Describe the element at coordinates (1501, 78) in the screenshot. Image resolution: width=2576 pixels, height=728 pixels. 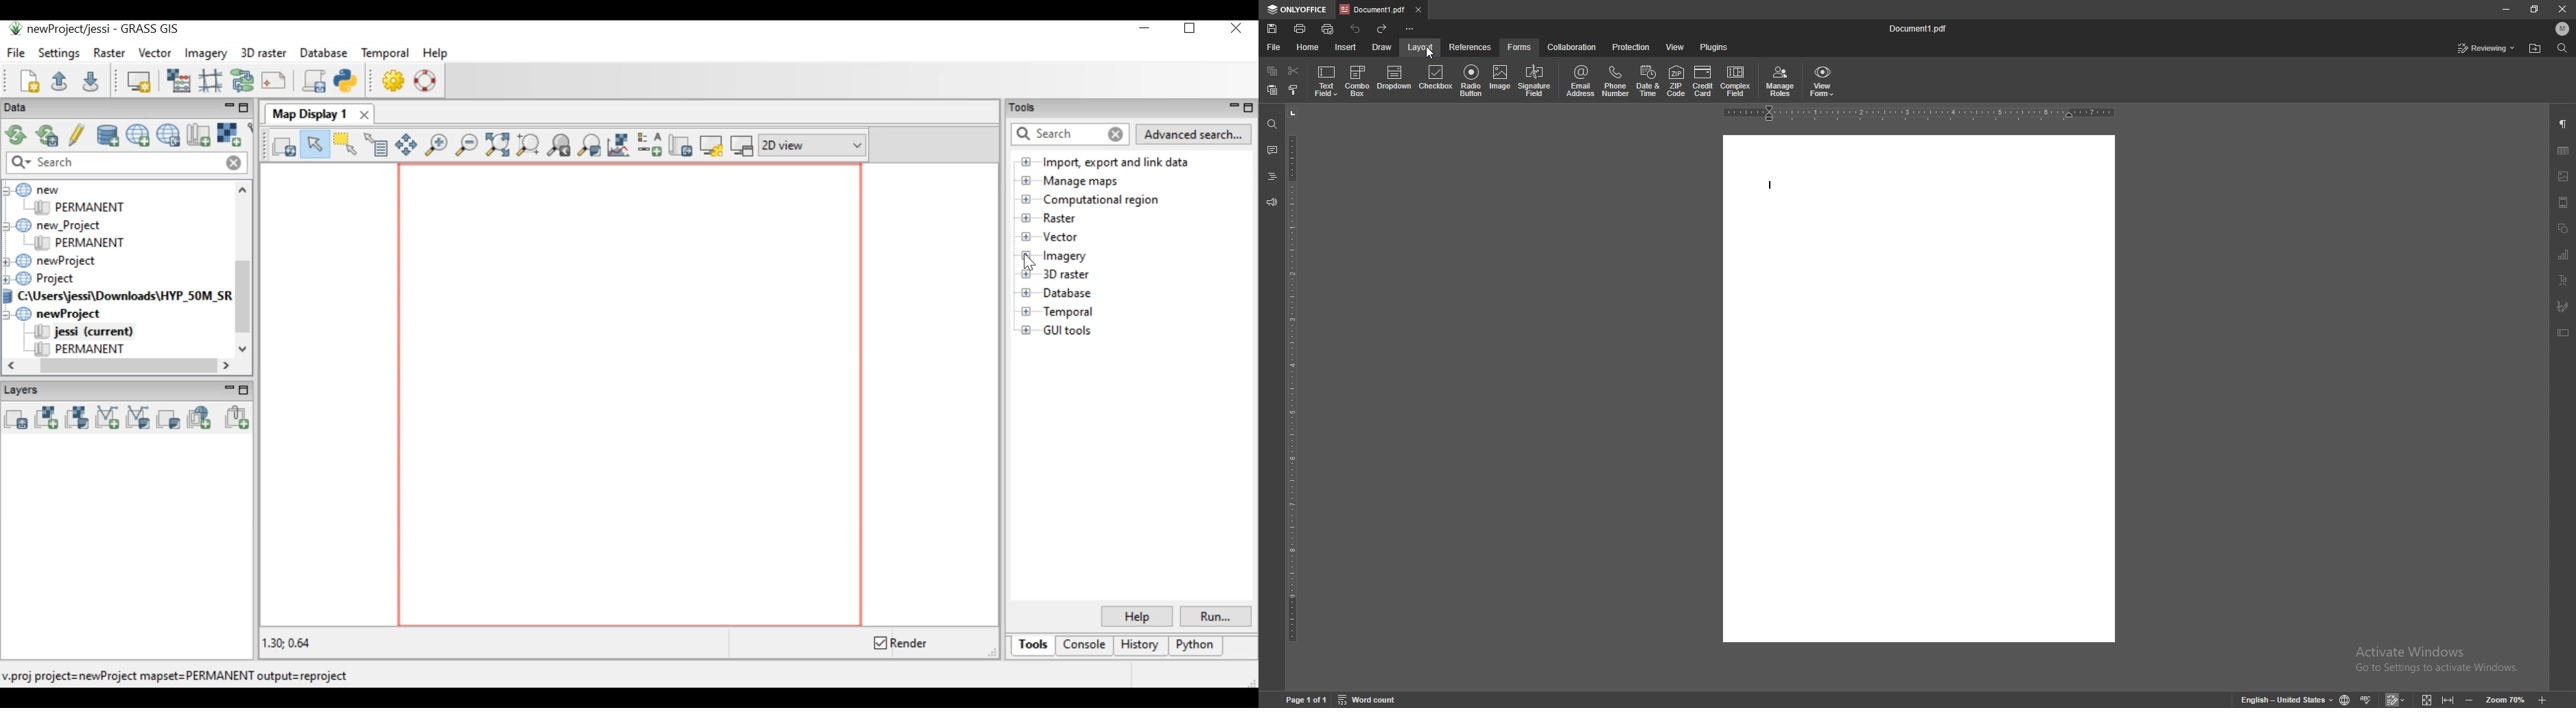
I see `image` at that location.